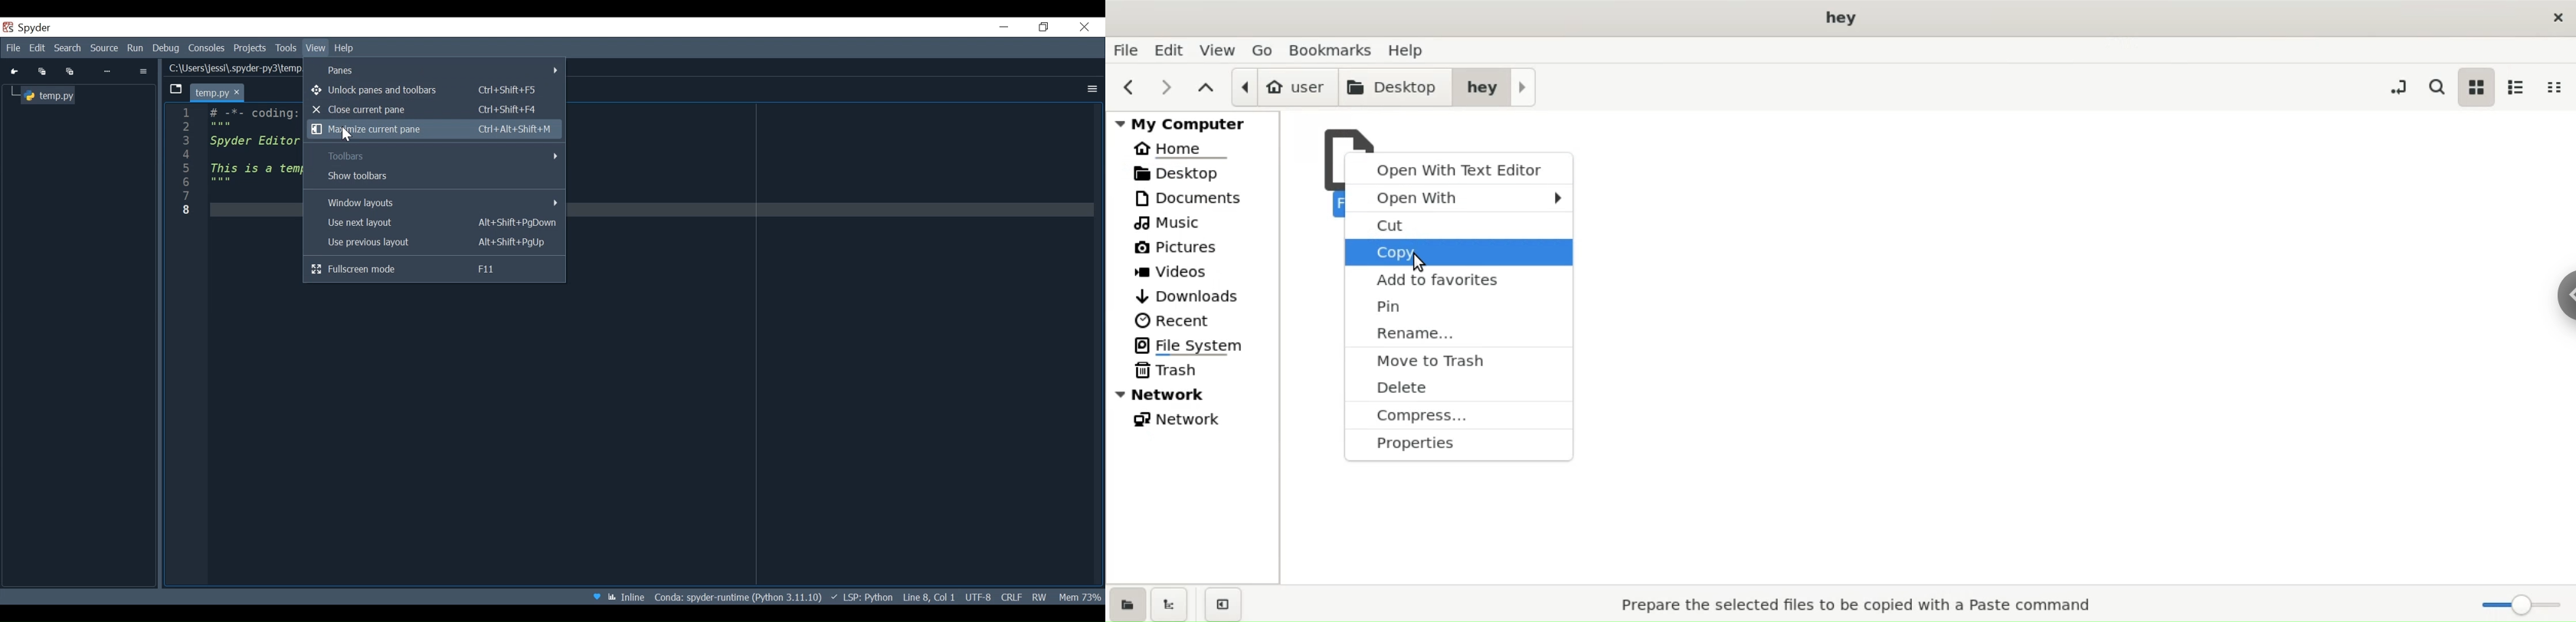 Image resolution: width=2576 pixels, height=644 pixels. I want to click on File, so click(12, 48).